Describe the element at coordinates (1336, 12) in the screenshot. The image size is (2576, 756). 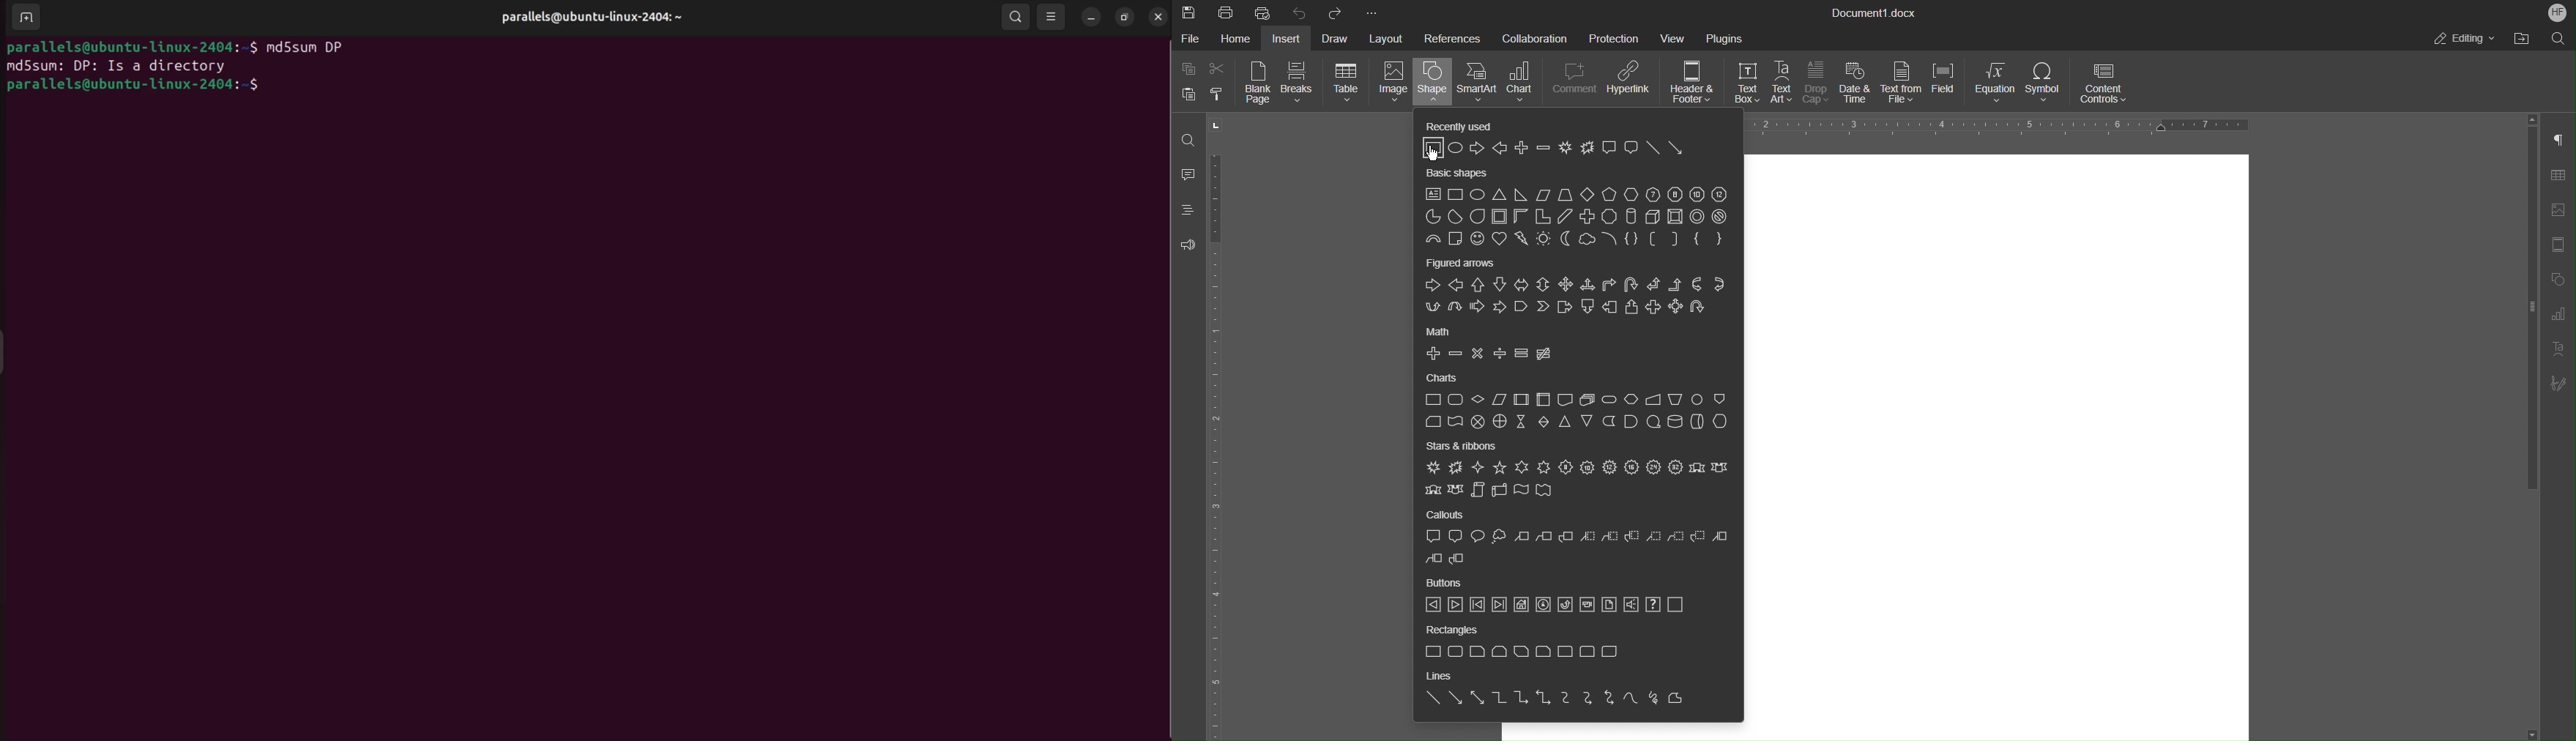
I see `Redo` at that location.